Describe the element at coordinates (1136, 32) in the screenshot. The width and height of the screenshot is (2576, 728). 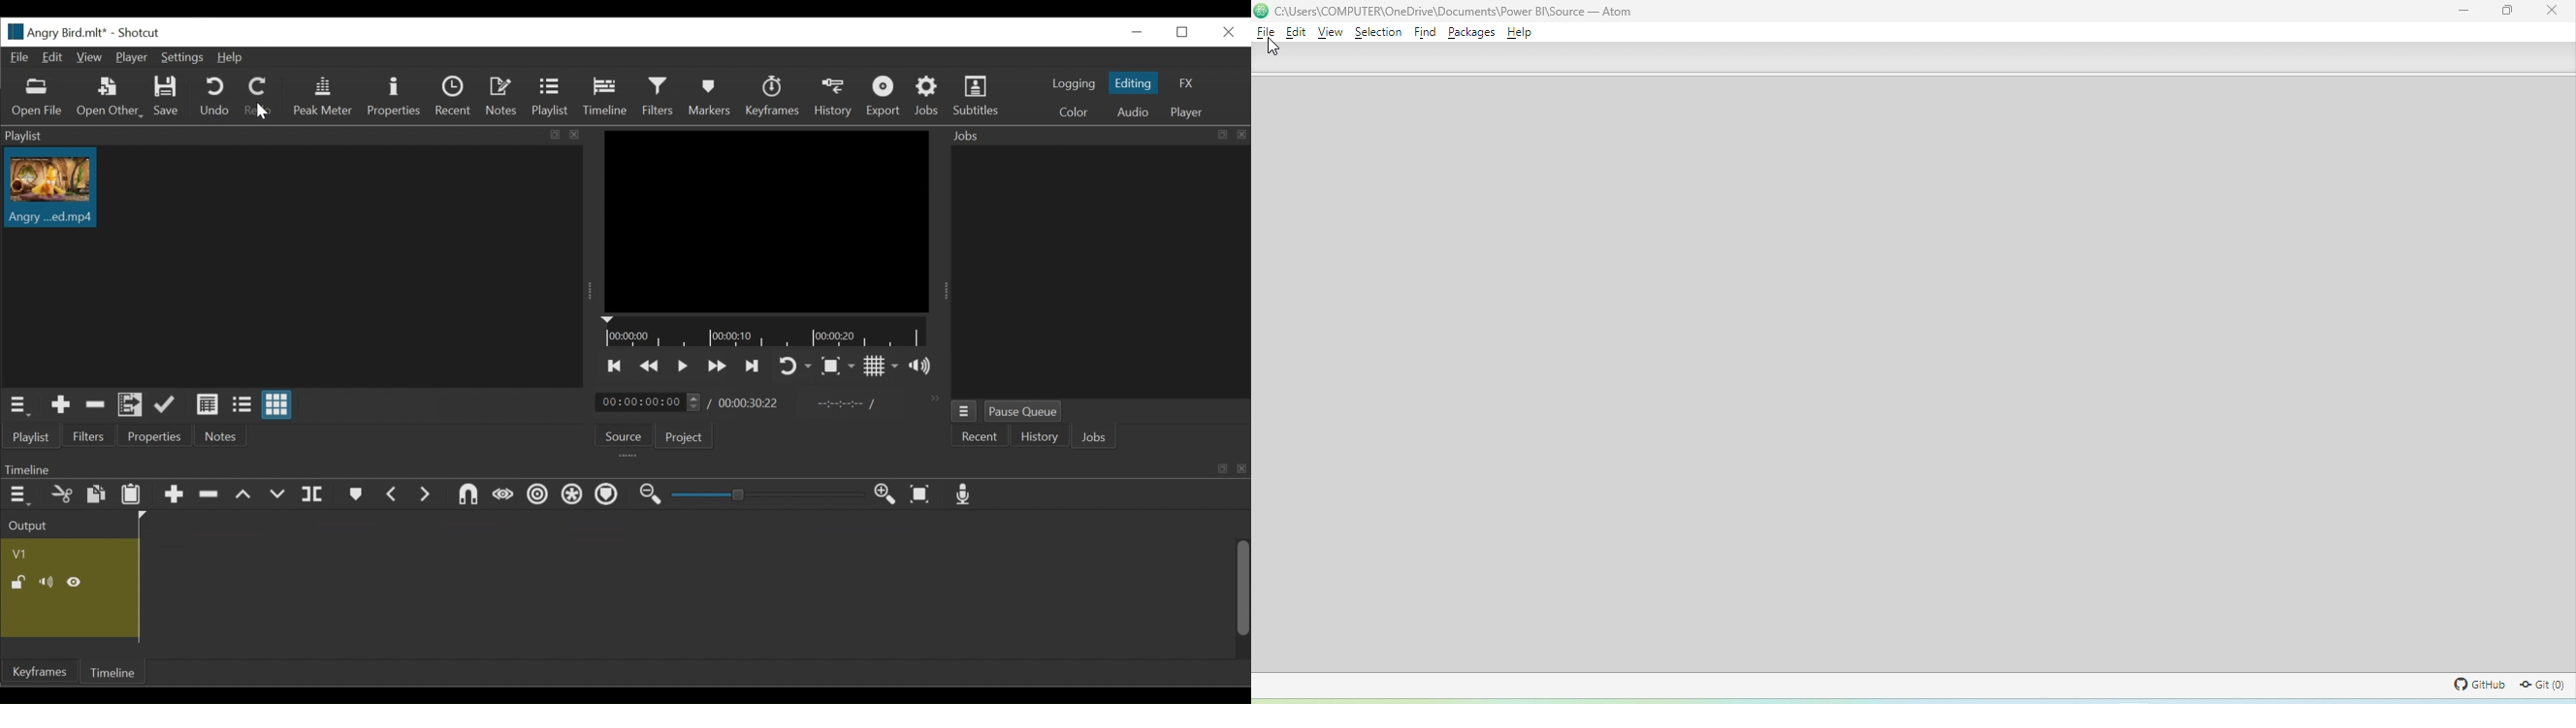
I see `minimize` at that location.